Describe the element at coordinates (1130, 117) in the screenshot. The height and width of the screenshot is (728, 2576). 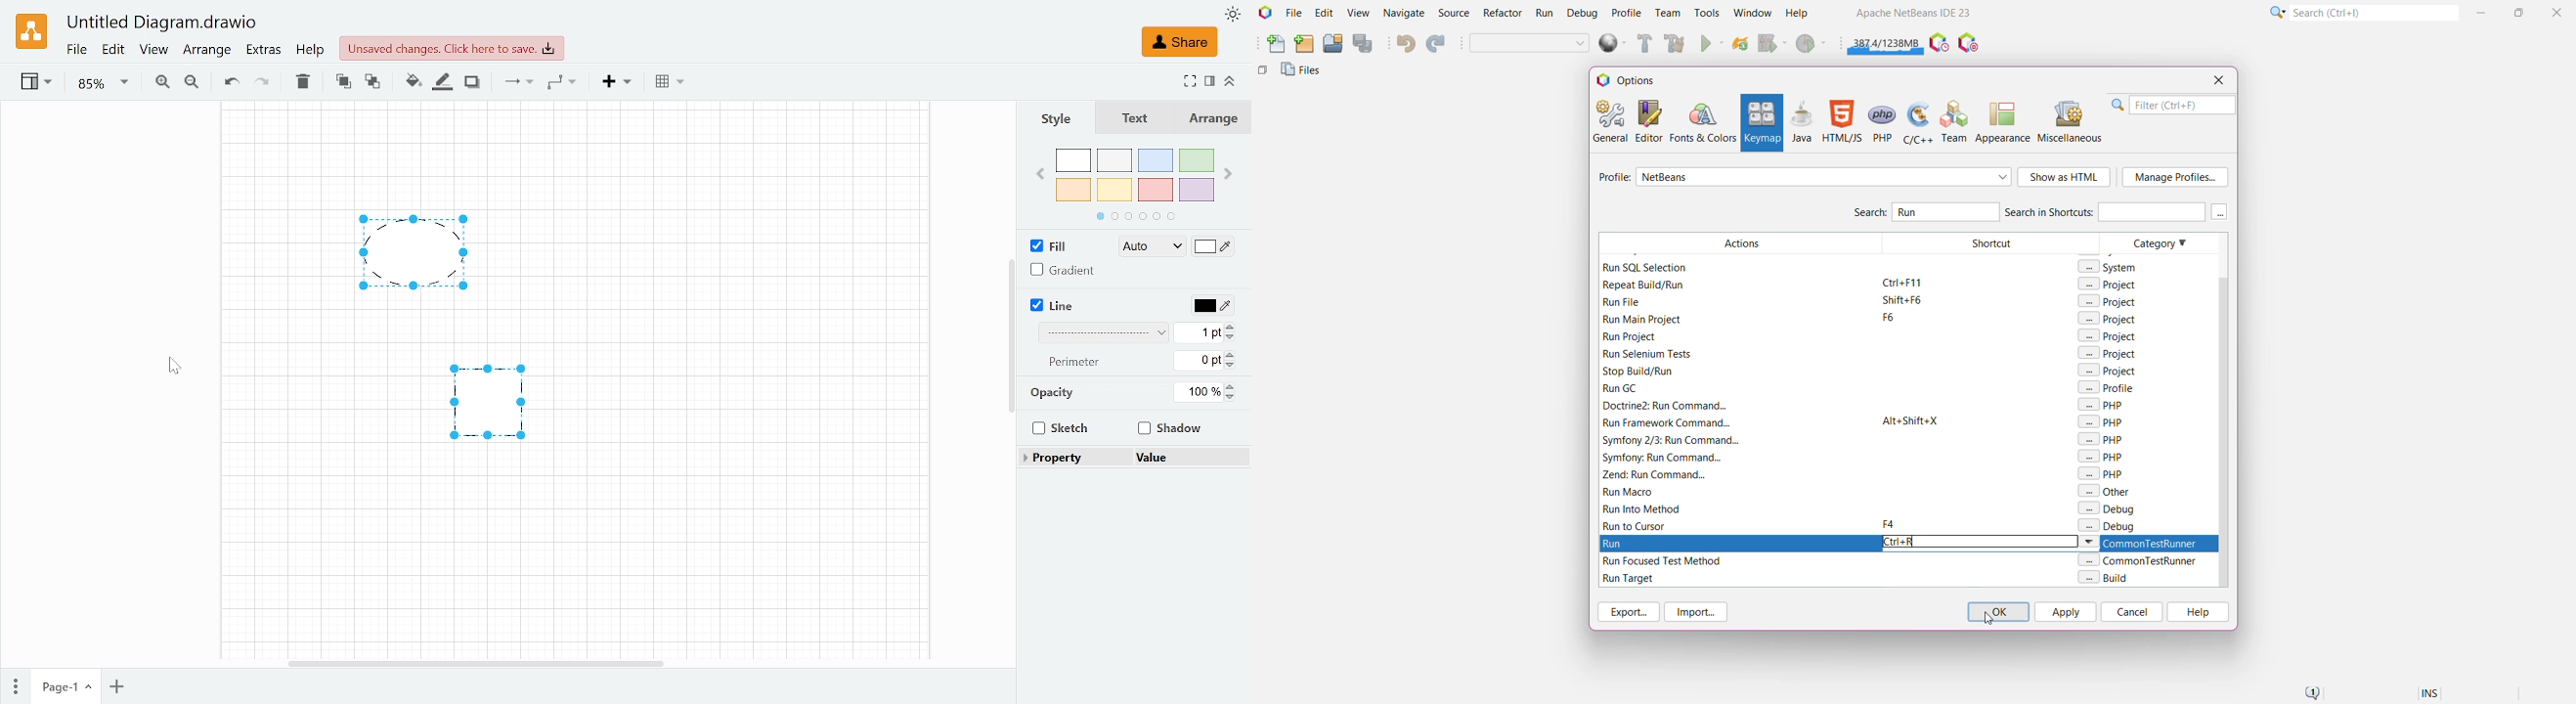
I see `text` at that location.